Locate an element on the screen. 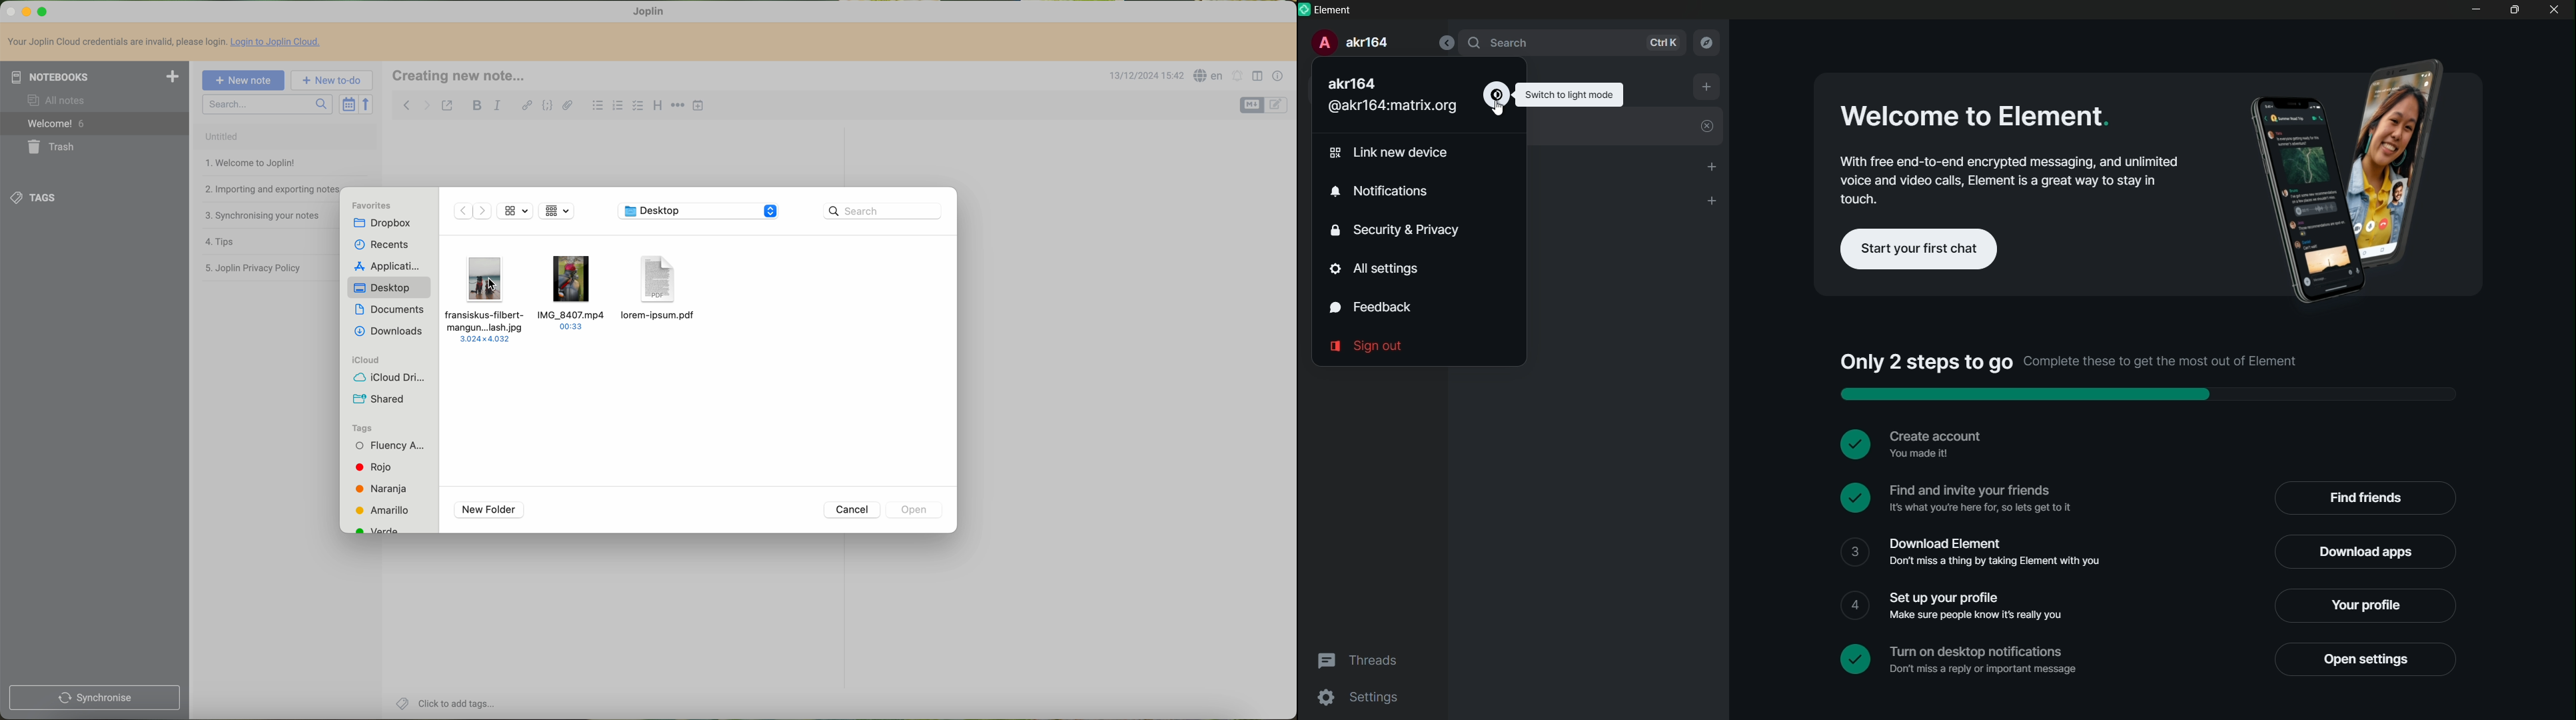 This screenshot has height=728, width=2576. dropbox is located at coordinates (385, 222).